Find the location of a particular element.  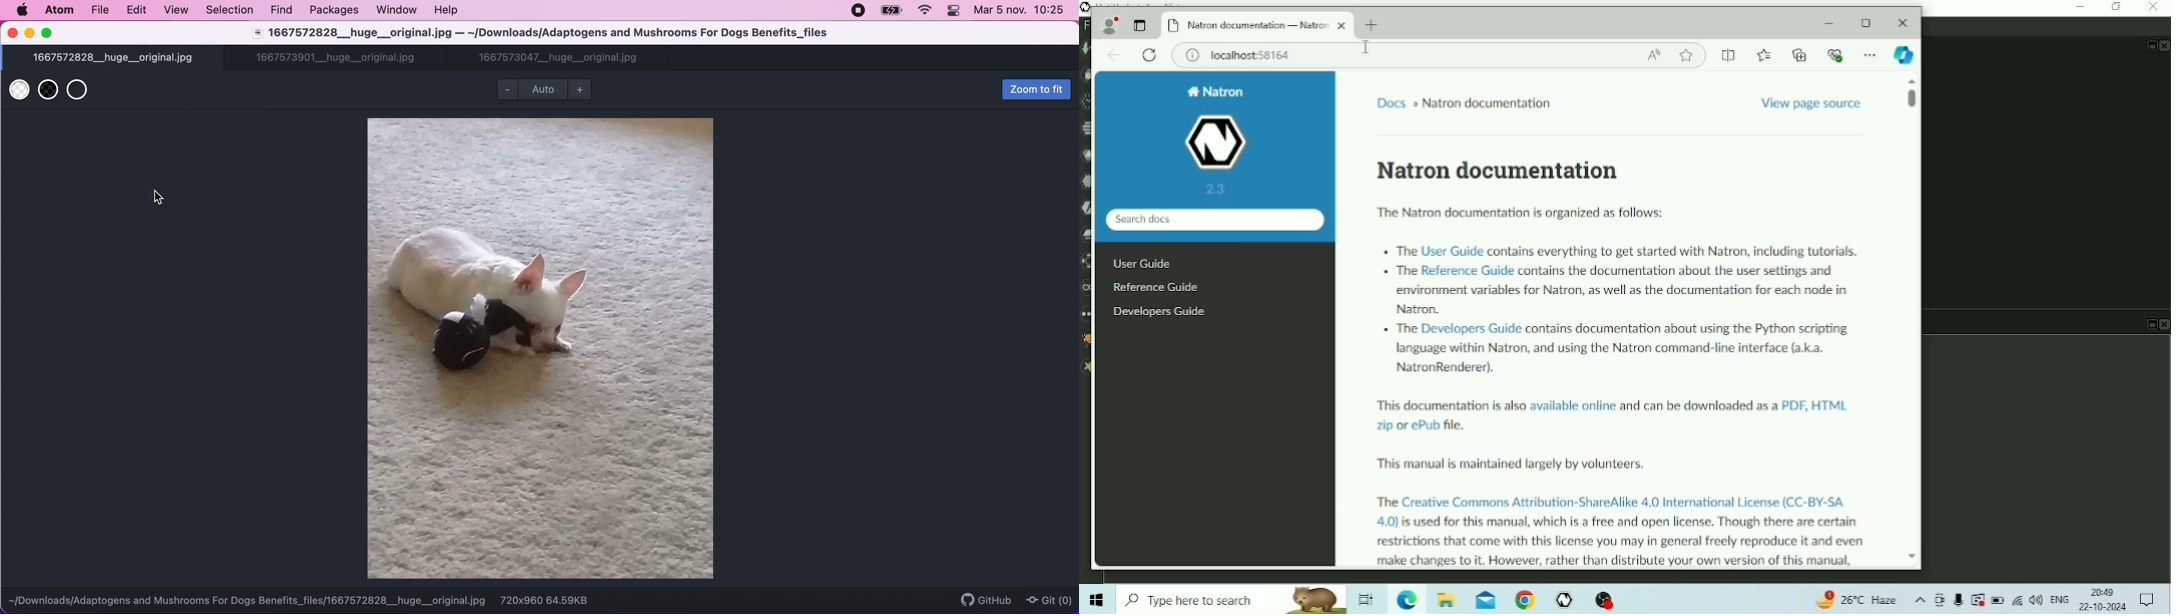

1667573901__huge__original.jpg is located at coordinates (339, 59).